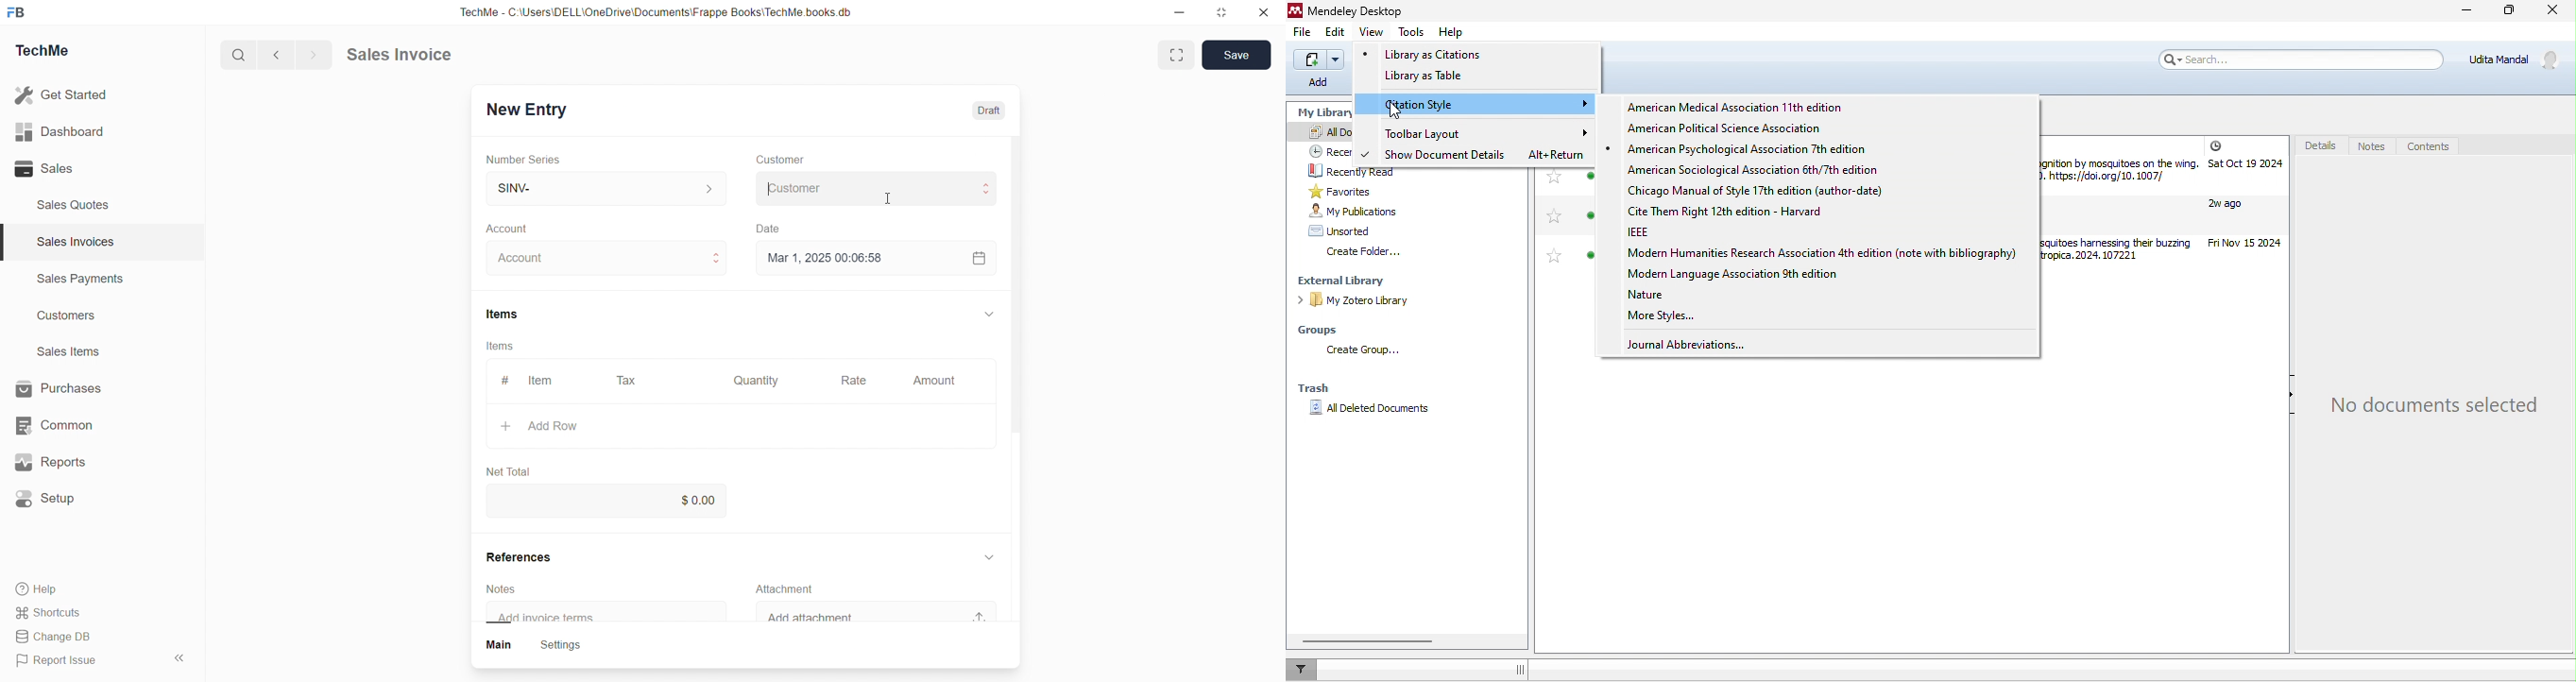 The height and width of the screenshot is (700, 2576). What do you see at coordinates (1224, 15) in the screenshot?
I see `Maximize` at bounding box center [1224, 15].